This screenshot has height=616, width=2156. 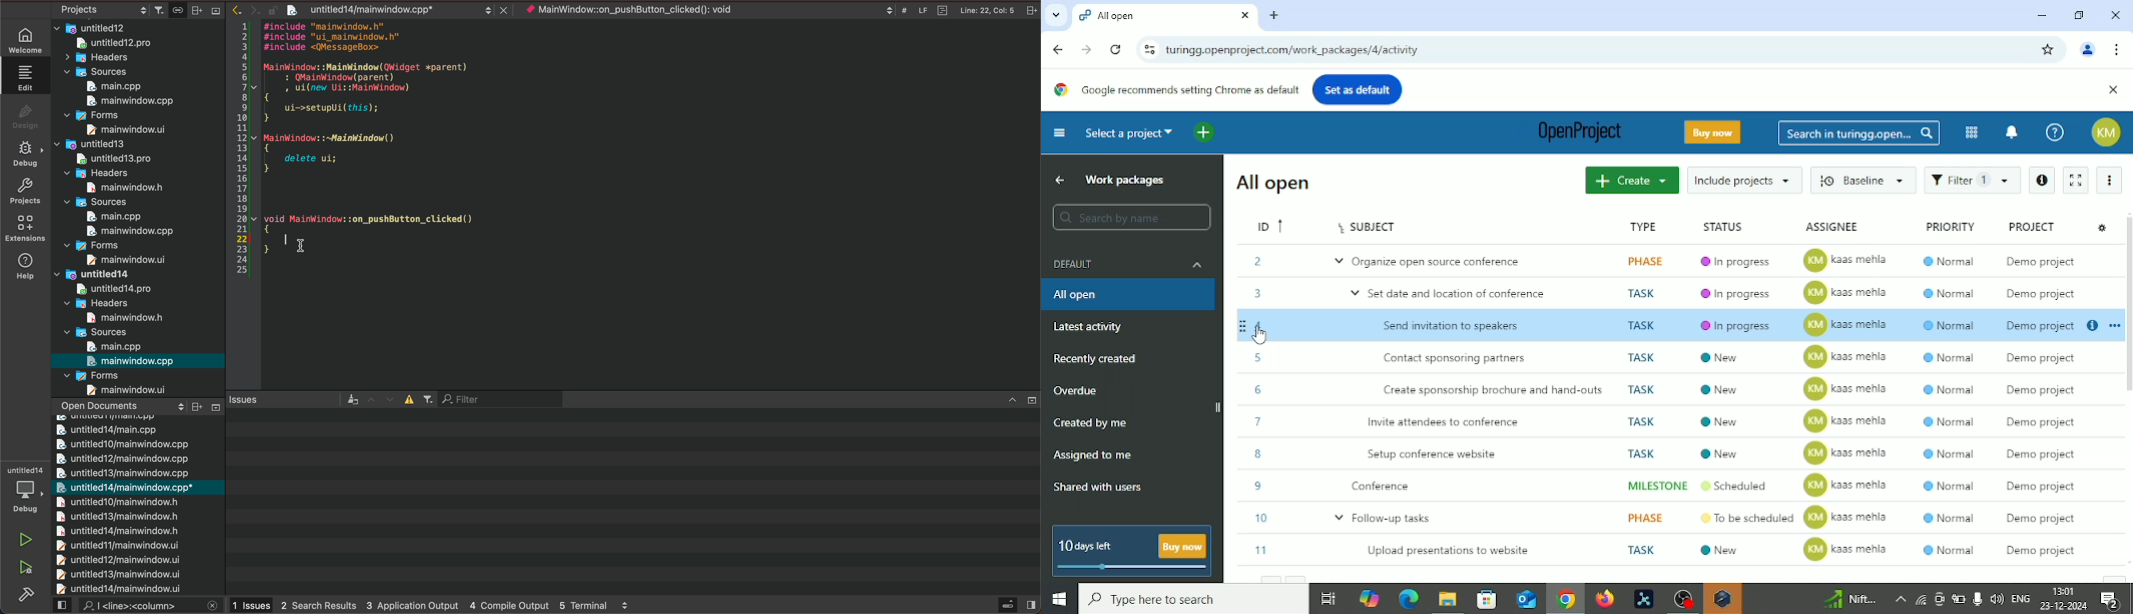 I want to click on copy, so click(x=176, y=10).